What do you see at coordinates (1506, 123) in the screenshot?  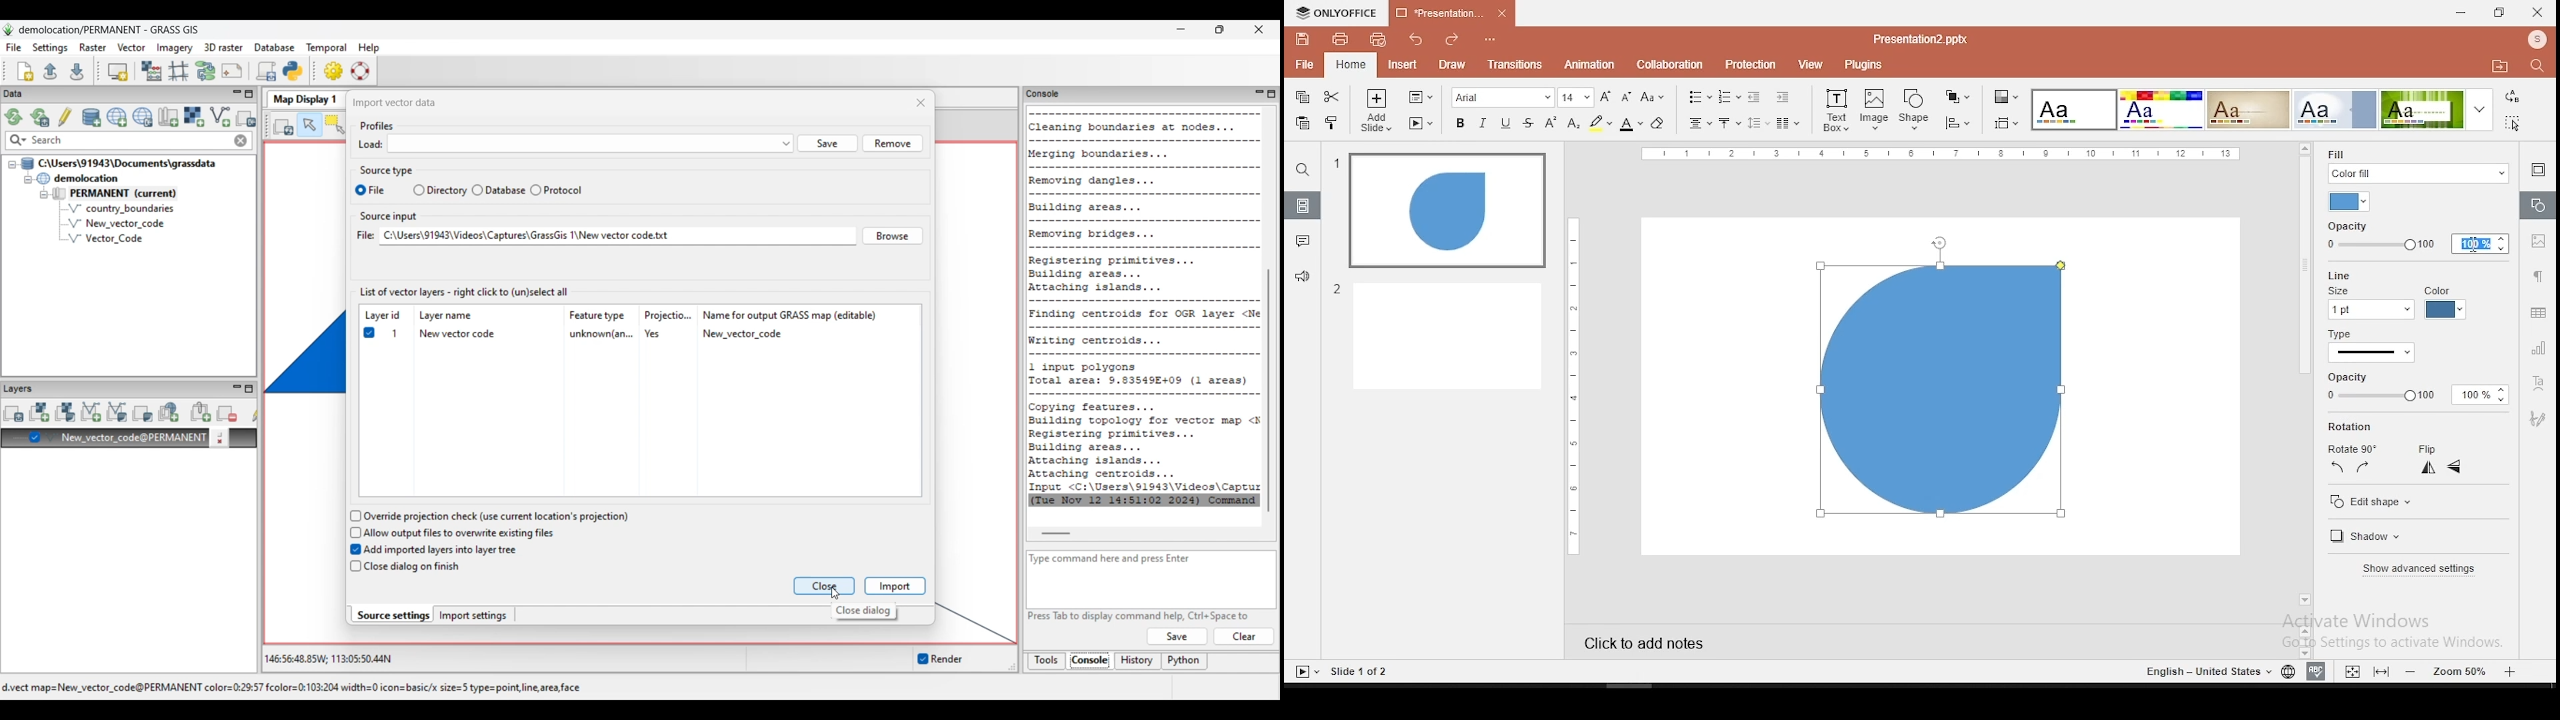 I see `underline` at bounding box center [1506, 123].